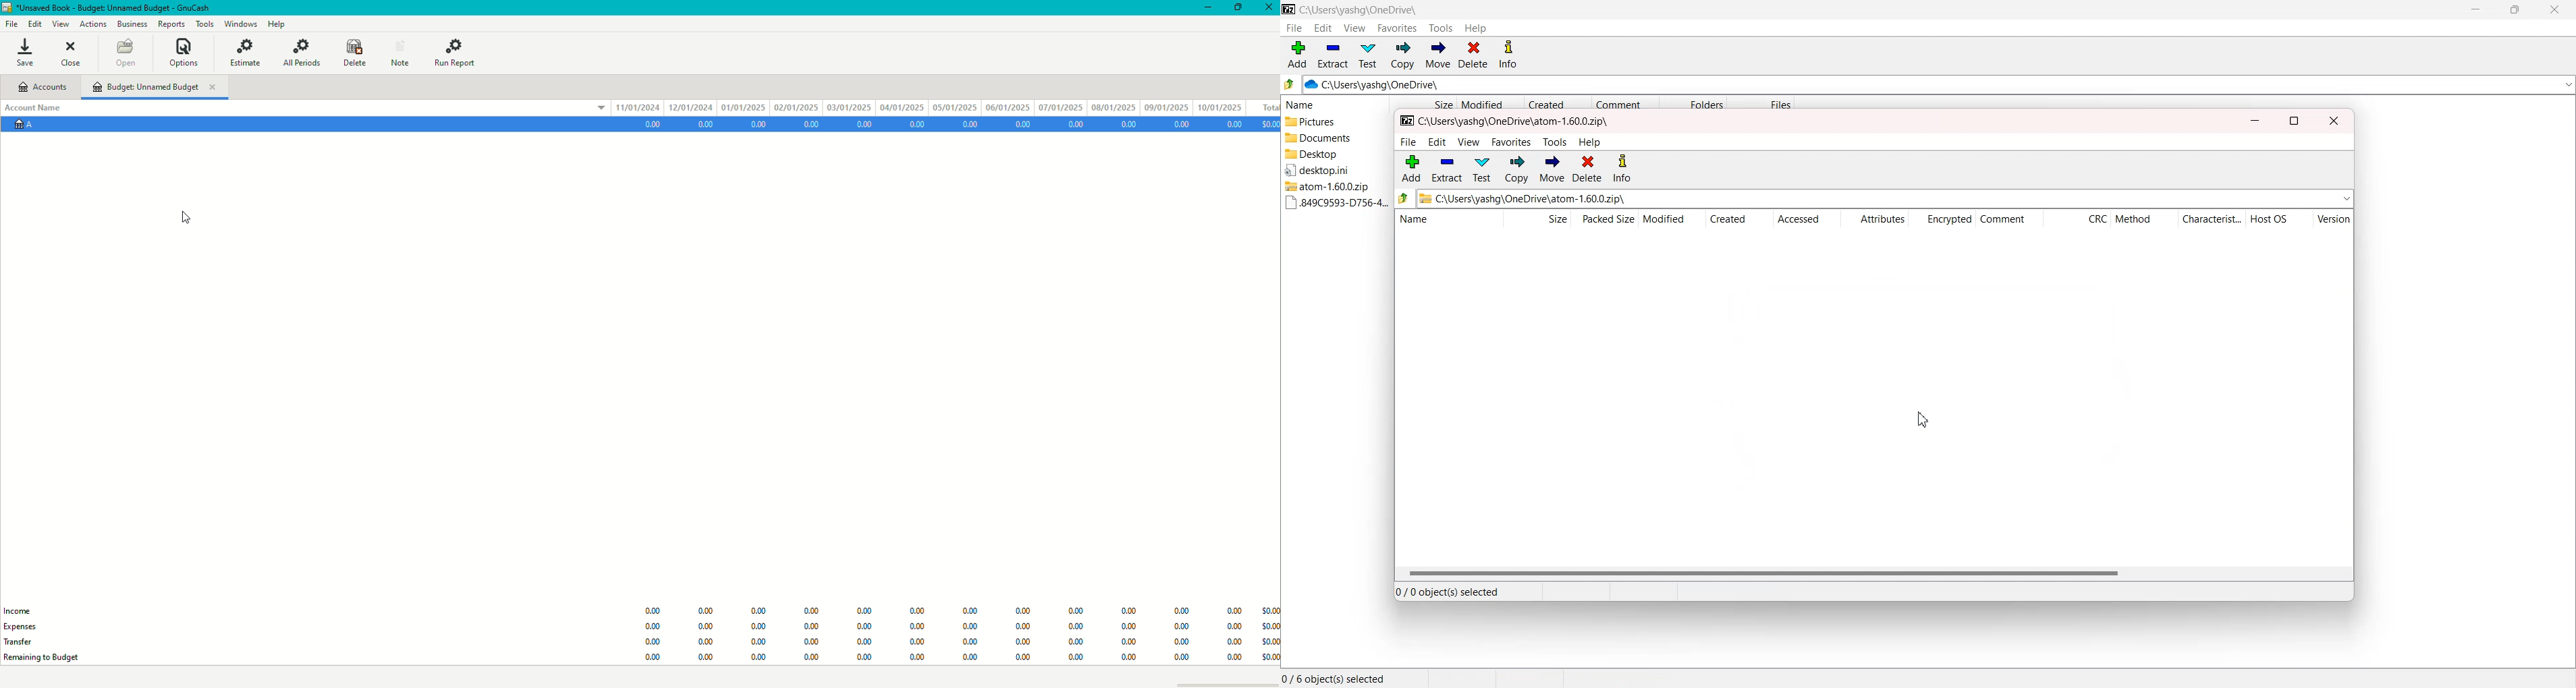 This screenshot has height=700, width=2576. I want to click on maximize, so click(2294, 121).